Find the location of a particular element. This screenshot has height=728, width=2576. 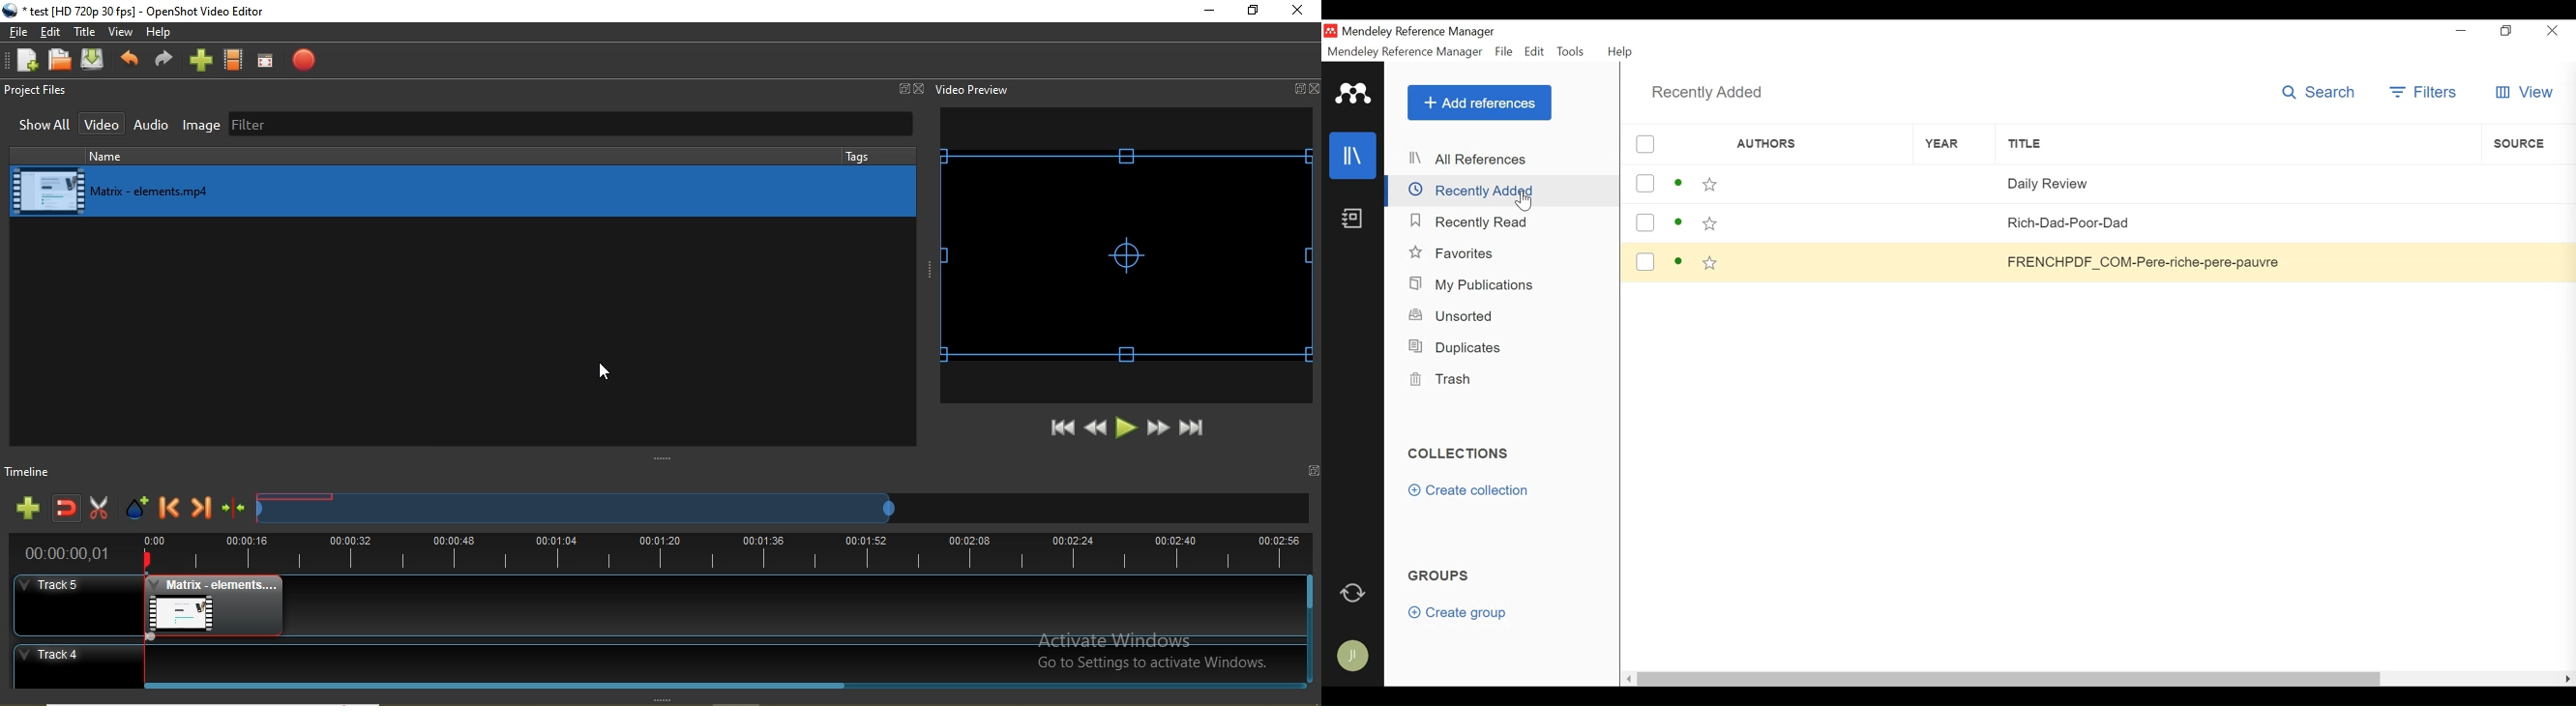

Groups is located at coordinates (1445, 576).